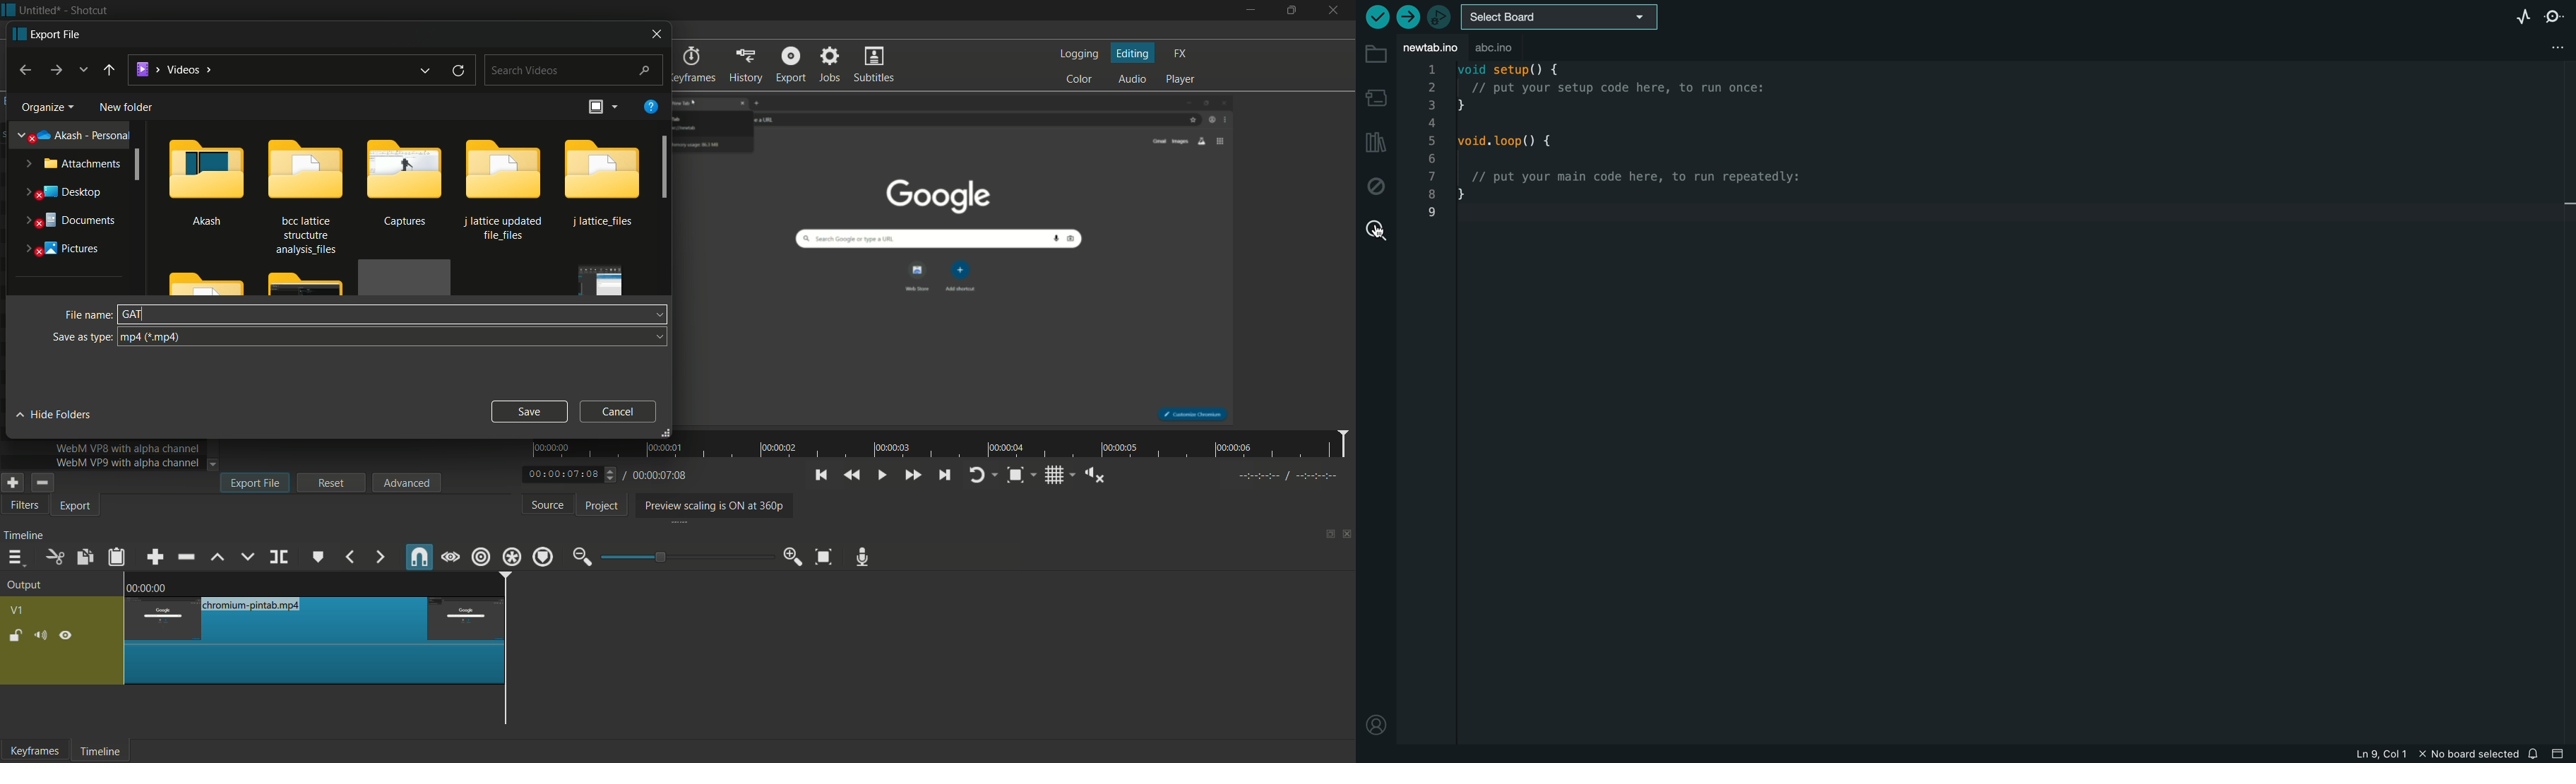 The height and width of the screenshot is (784, 2576). I want to click on toggle grid, so click(1056, 475).